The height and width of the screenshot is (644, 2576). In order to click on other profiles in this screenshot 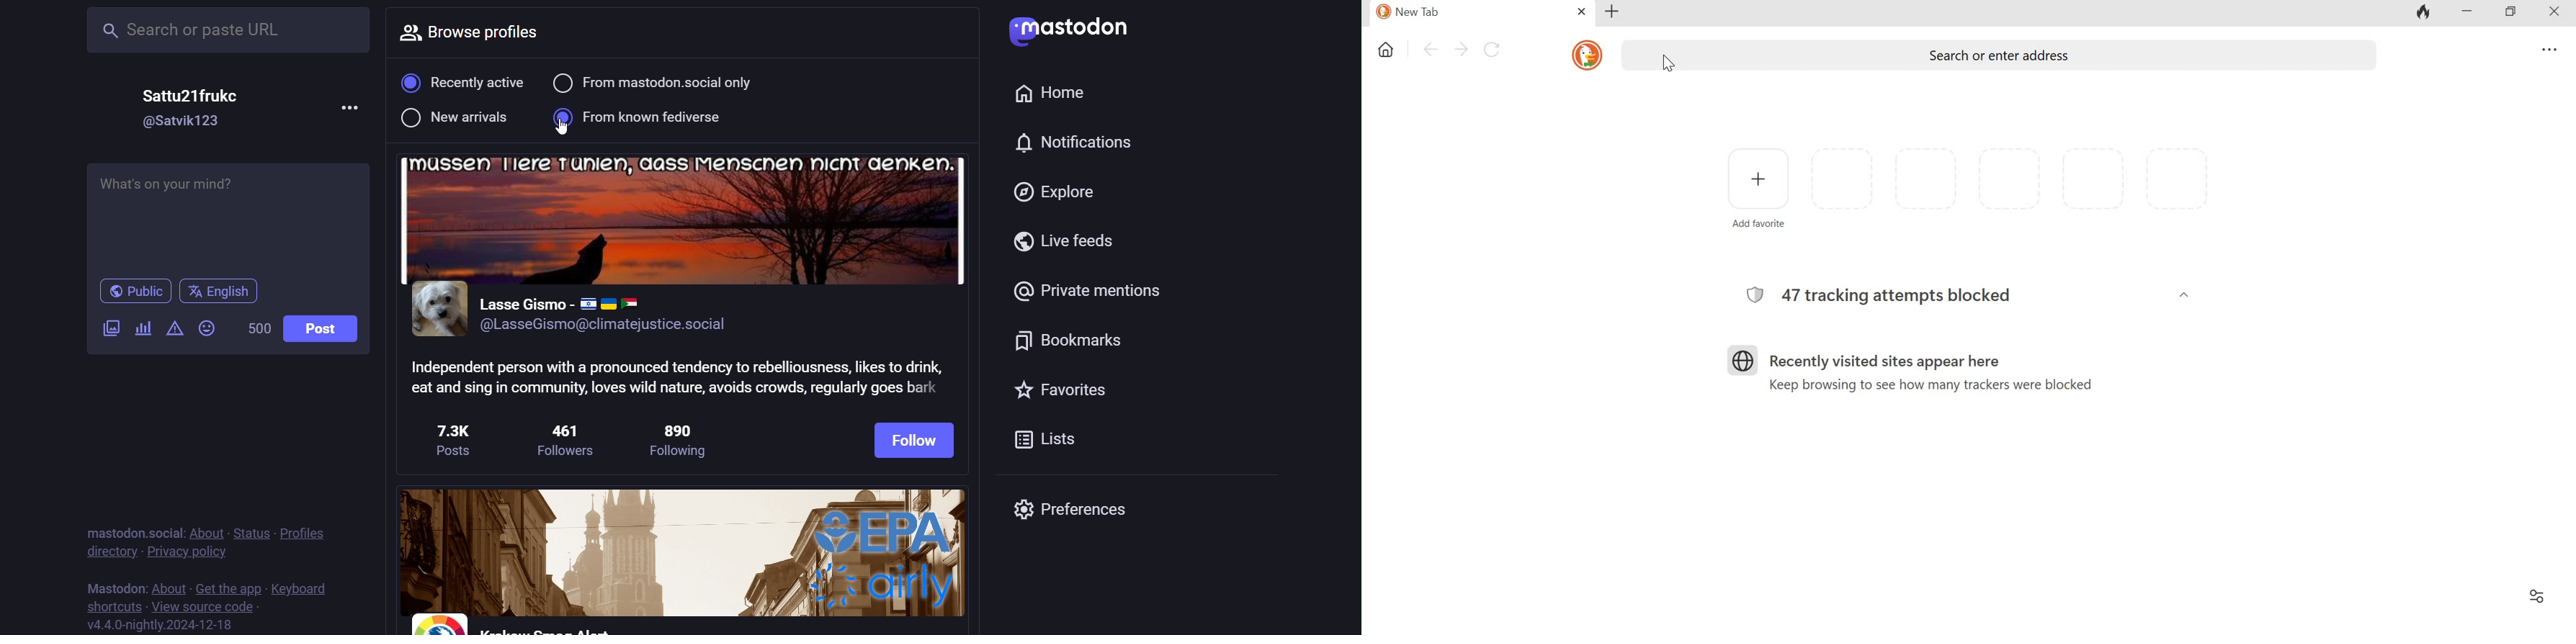, I will do `click(683, 557)`.